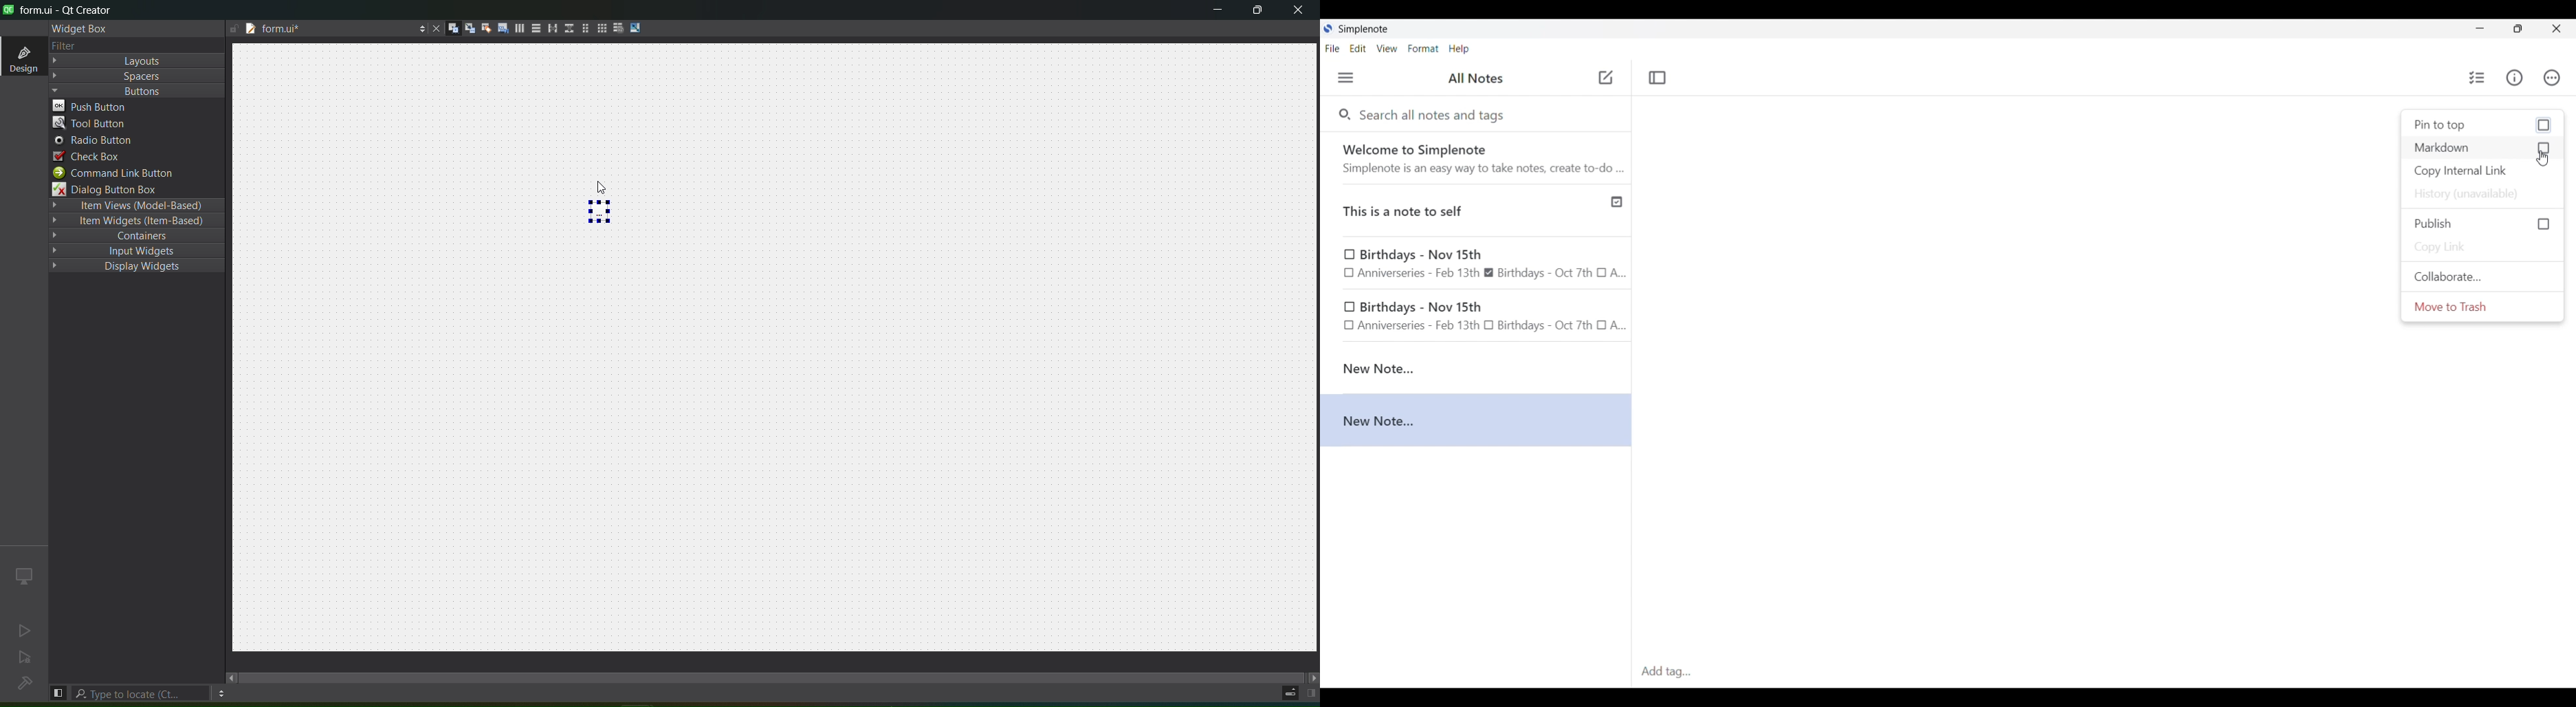  I want to click on Edit menu, so click(1359, 48).